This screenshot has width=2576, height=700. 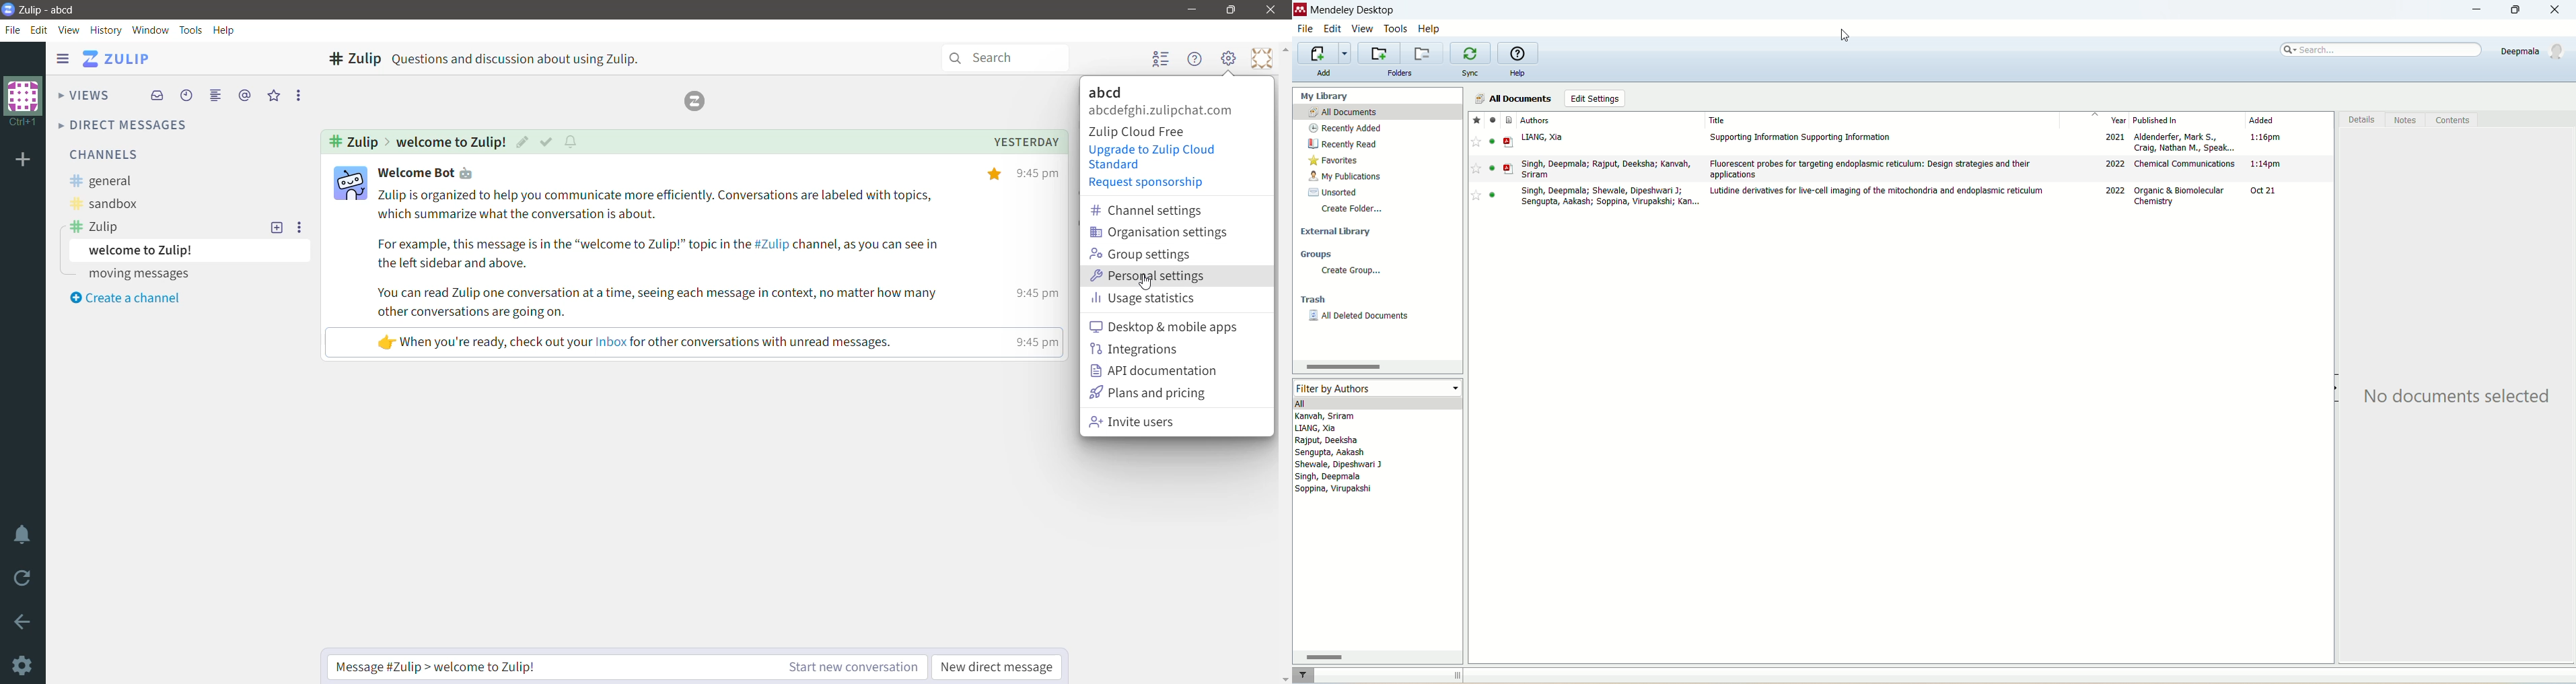 I want to click on Upgrade to Zulip Cloud, so click(x=1157, y=149).